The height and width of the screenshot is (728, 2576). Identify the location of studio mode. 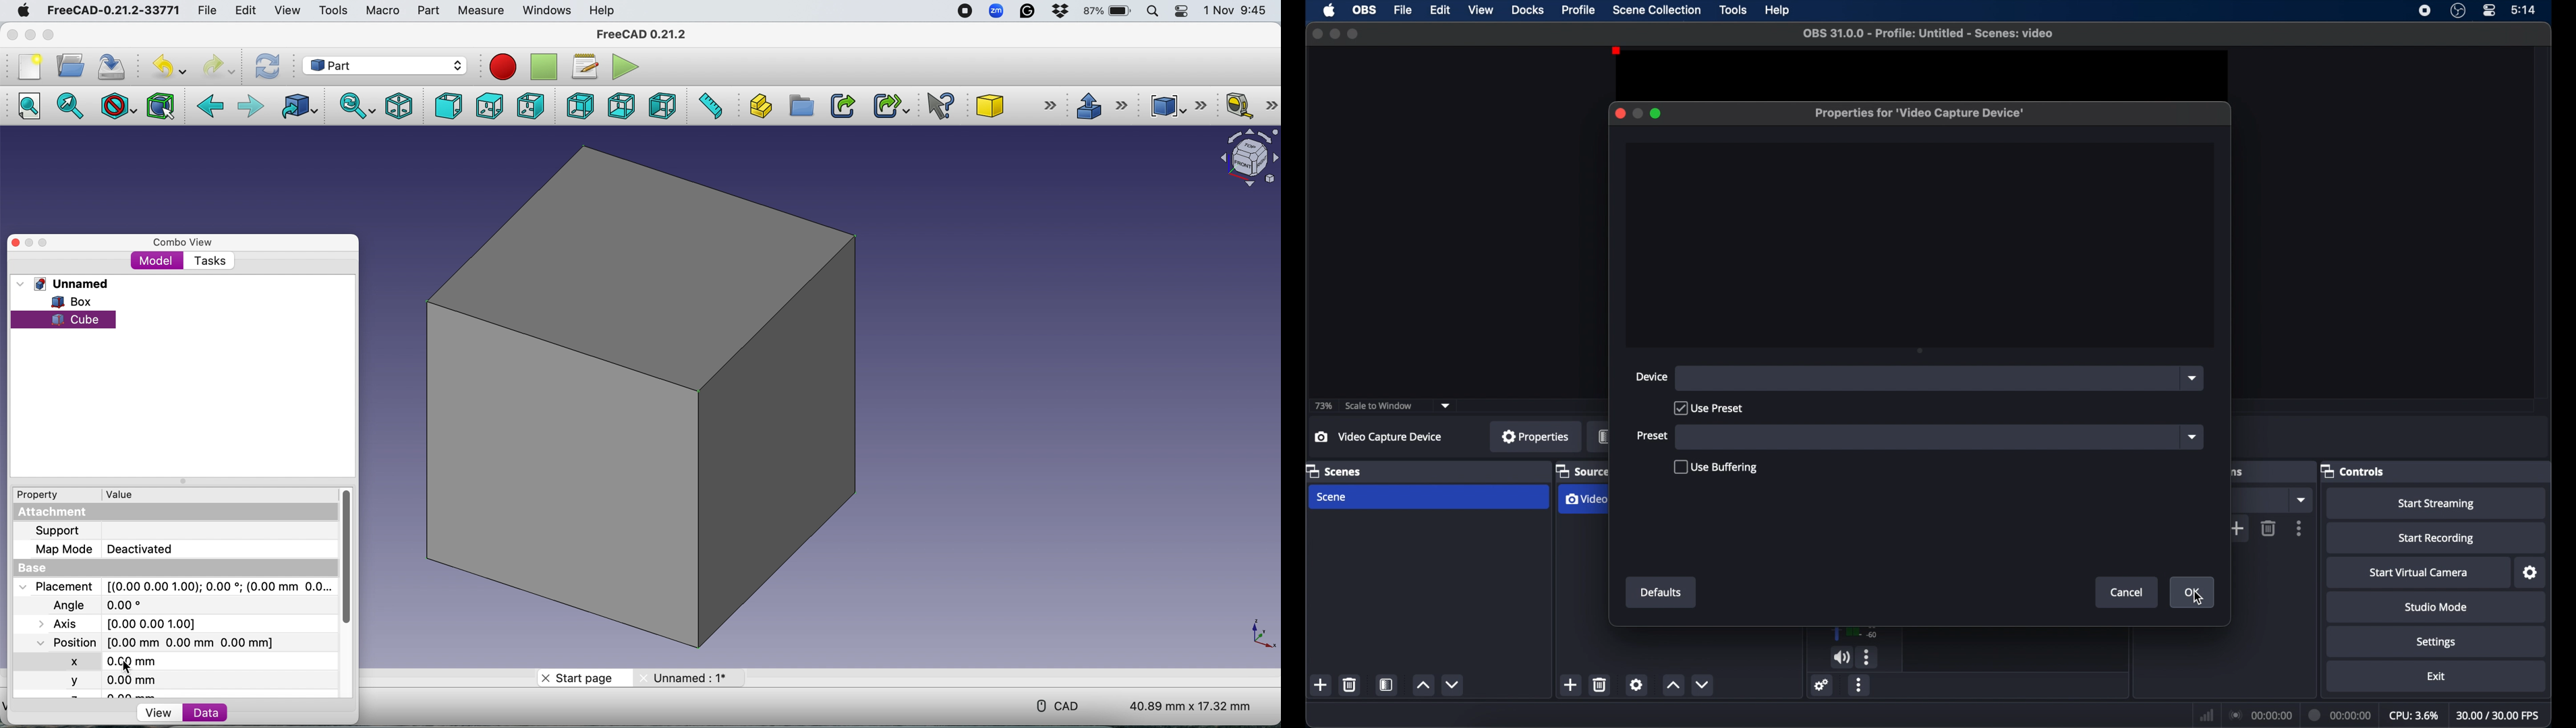
(2437, 607).